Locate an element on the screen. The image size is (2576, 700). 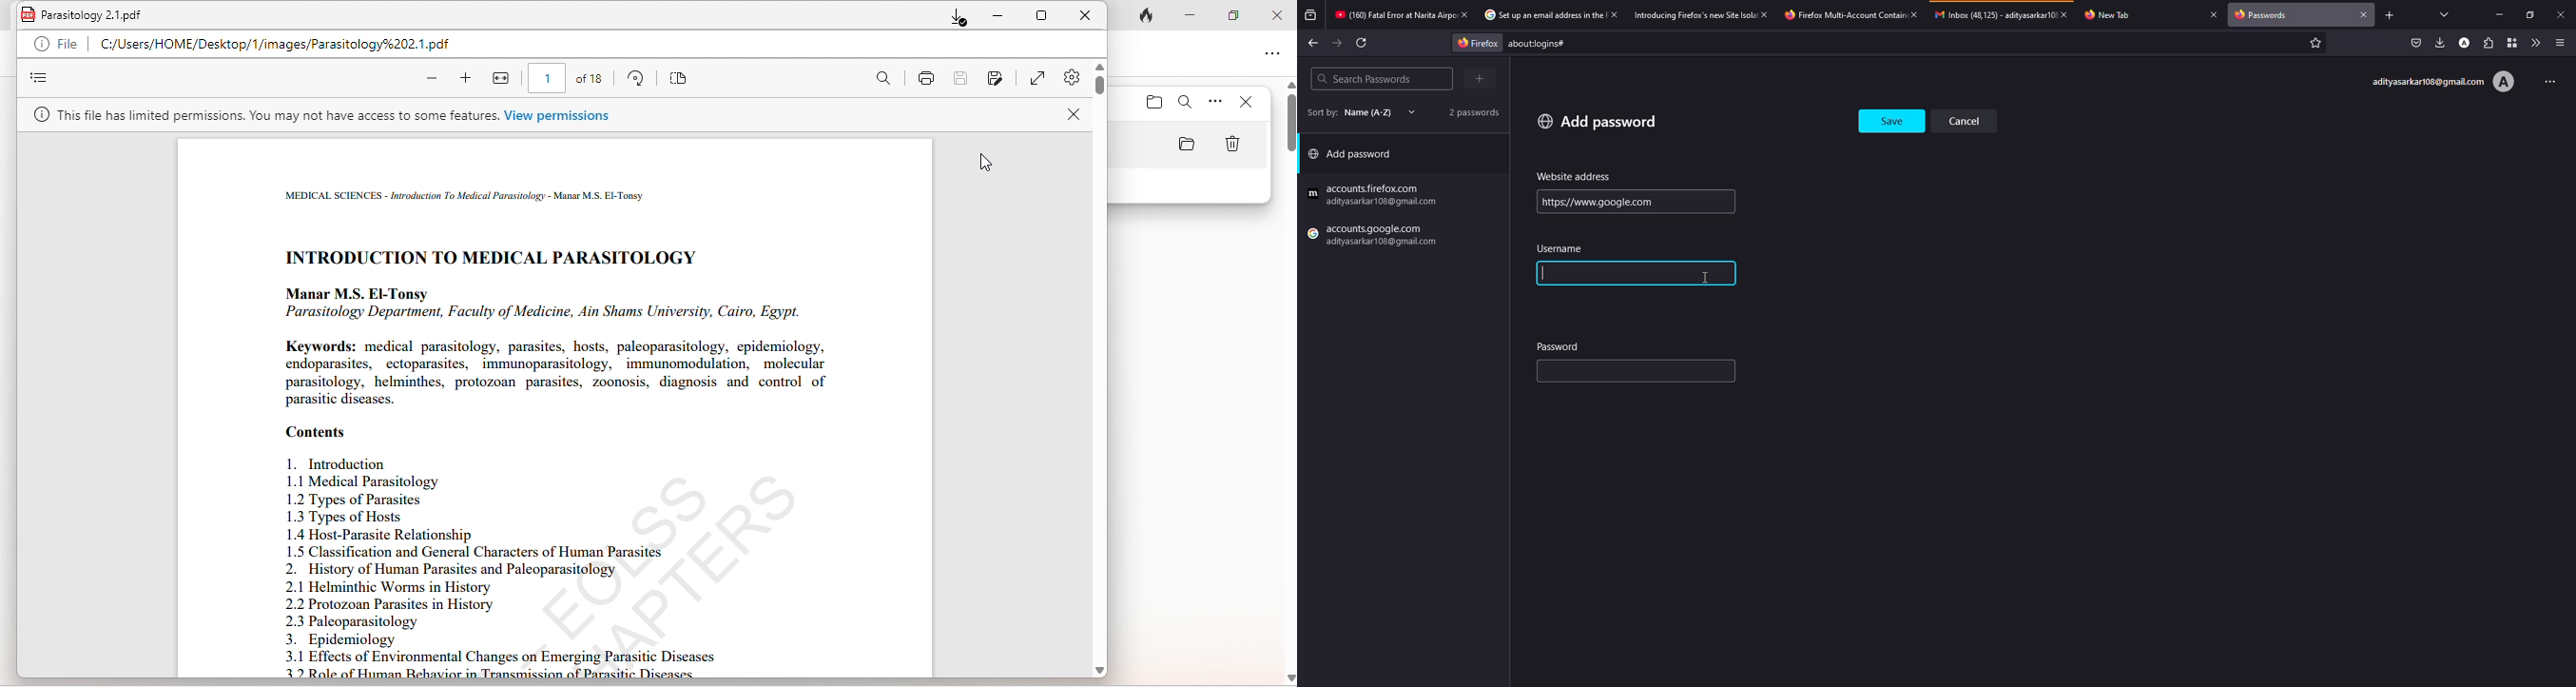
passwords is located at coordinates (2265, 16).